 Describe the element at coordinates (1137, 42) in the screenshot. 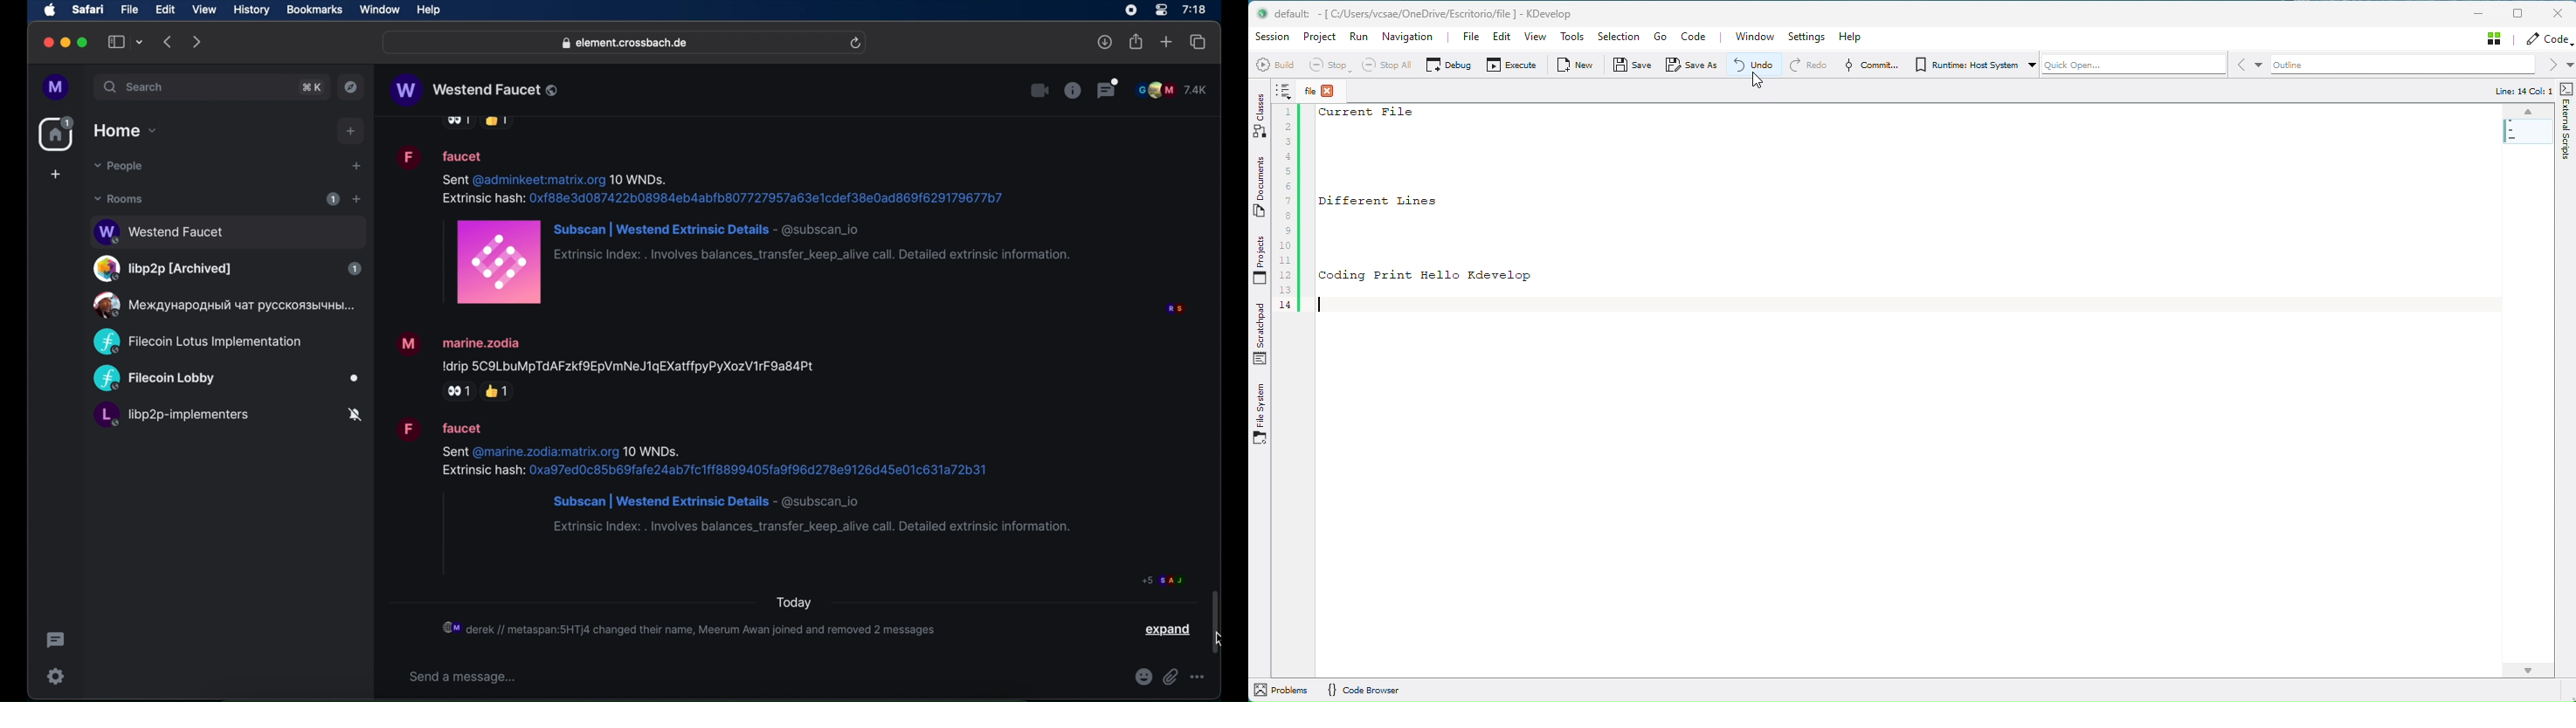

I see `share` at that location.